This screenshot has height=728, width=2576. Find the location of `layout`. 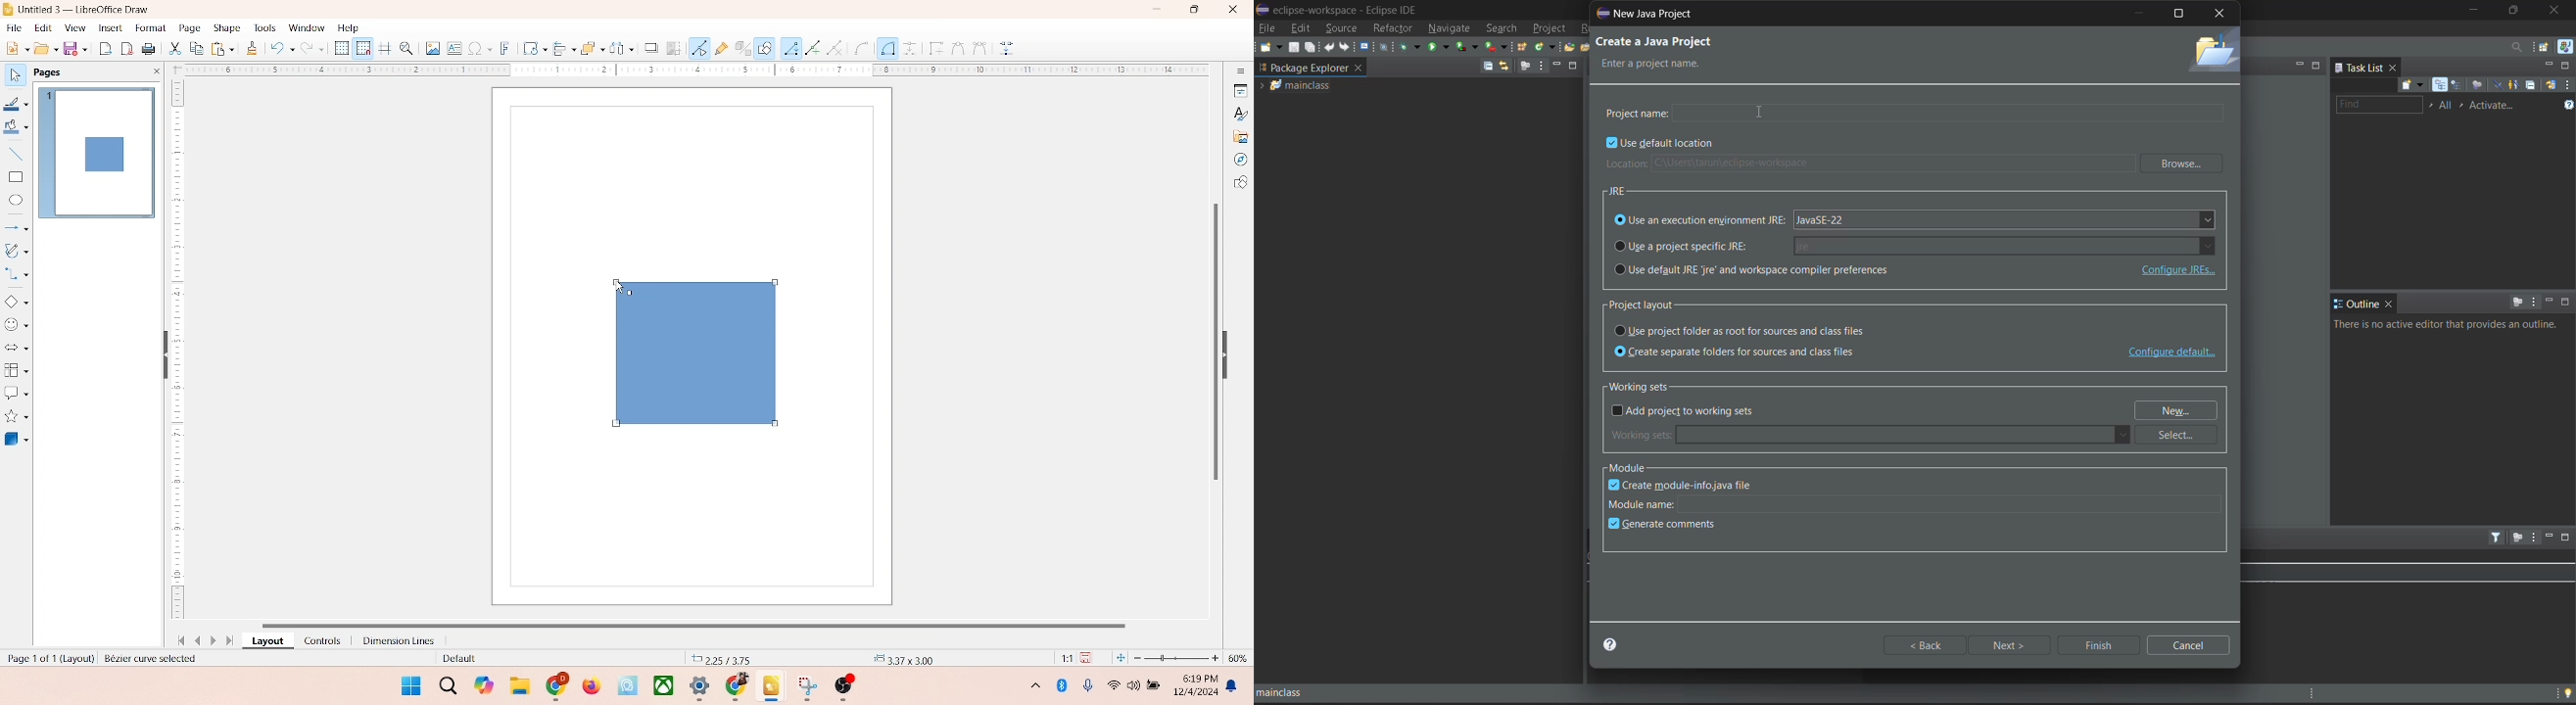

layout is located at coordinates (266, 641).